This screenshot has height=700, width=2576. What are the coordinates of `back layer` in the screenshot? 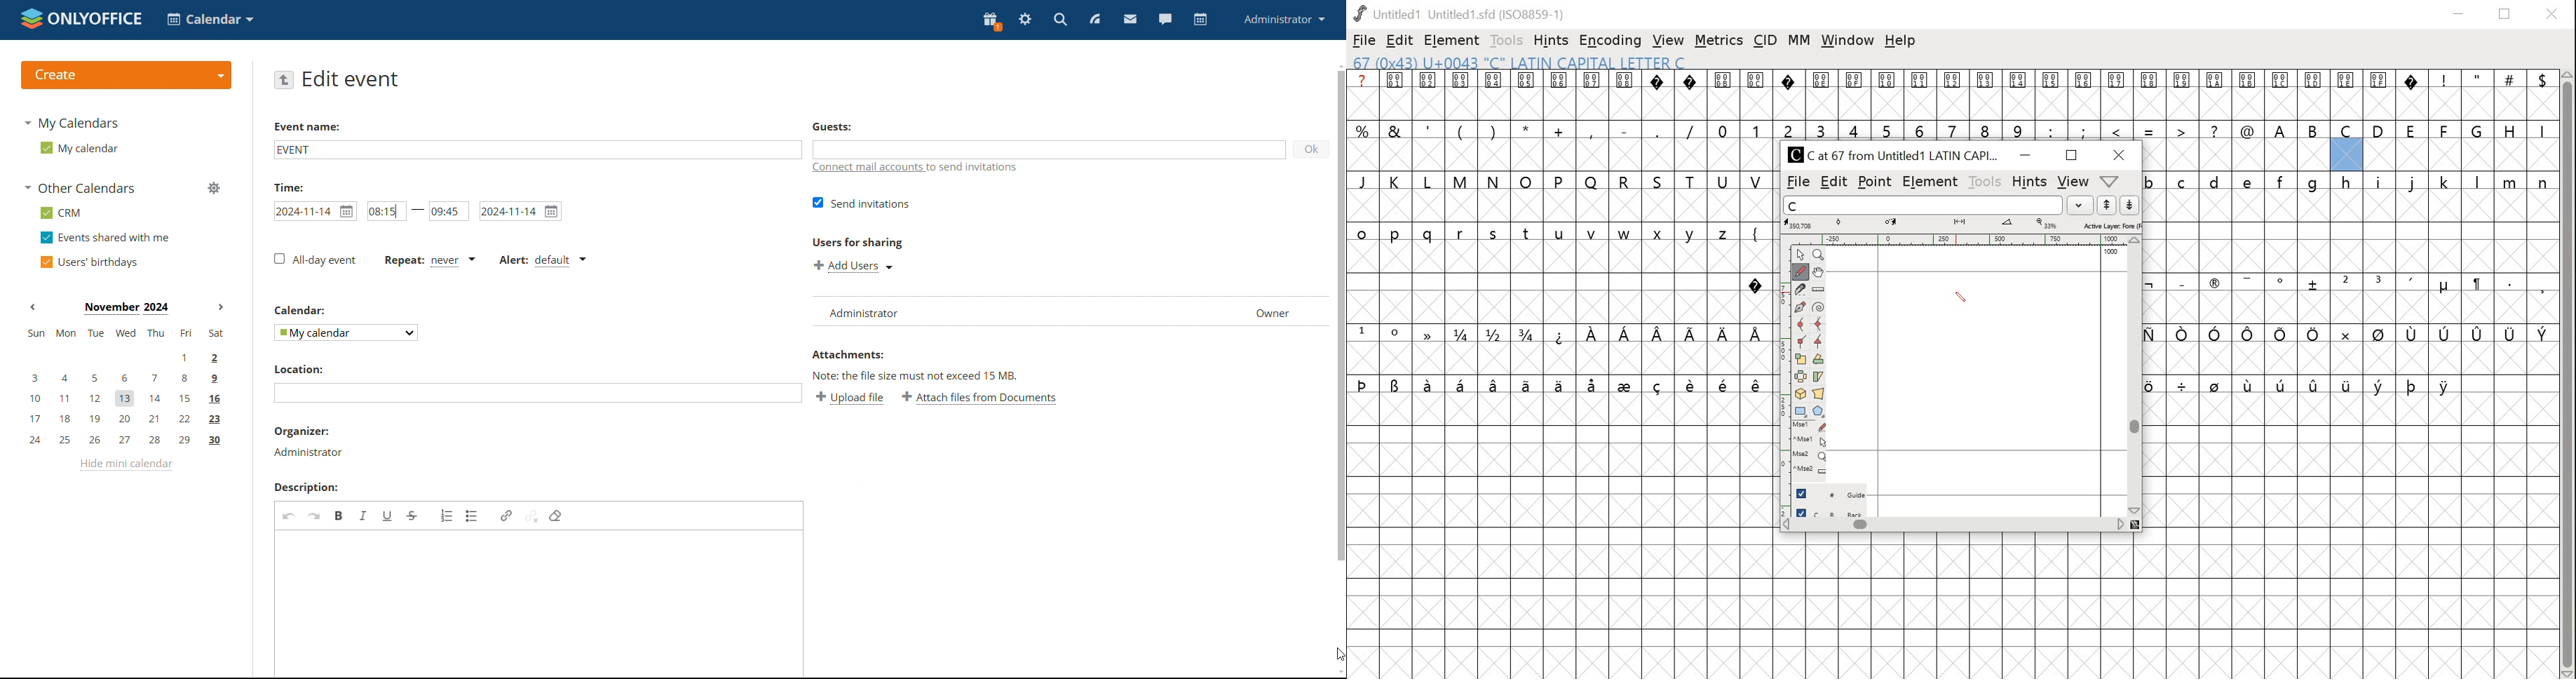 It's located at (1832, 511).